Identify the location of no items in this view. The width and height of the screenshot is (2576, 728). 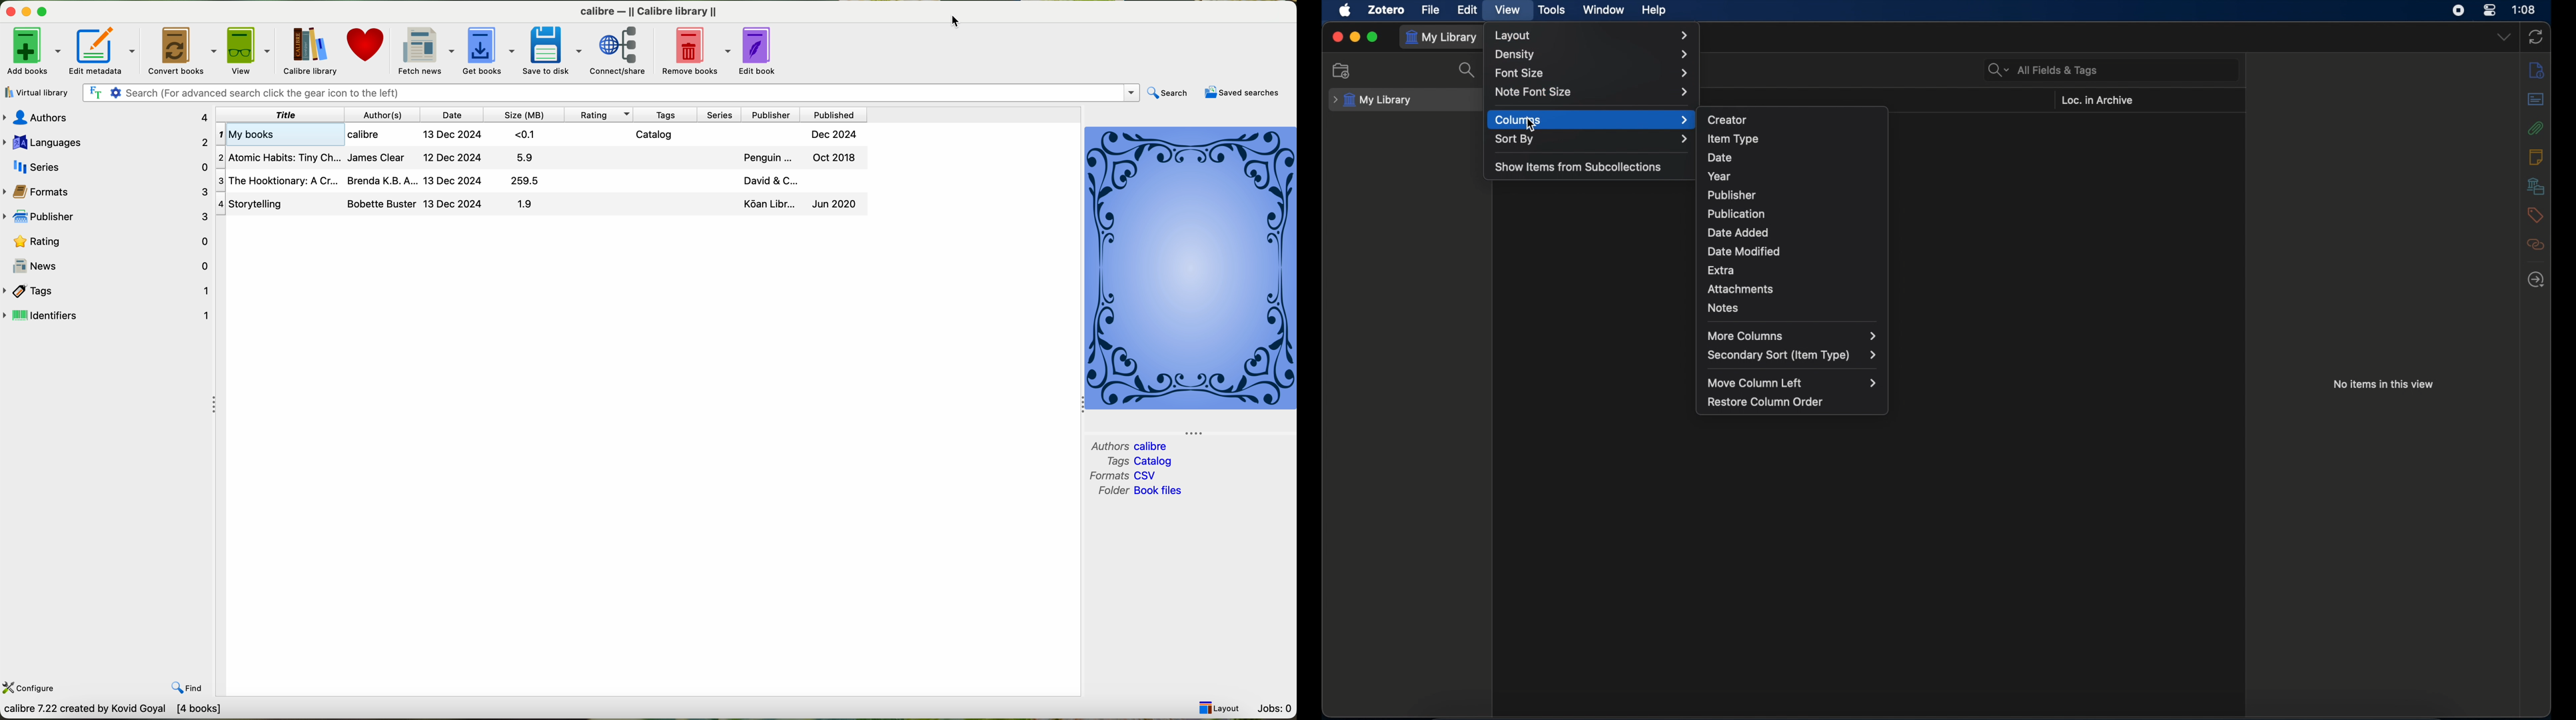
(2383, 385).